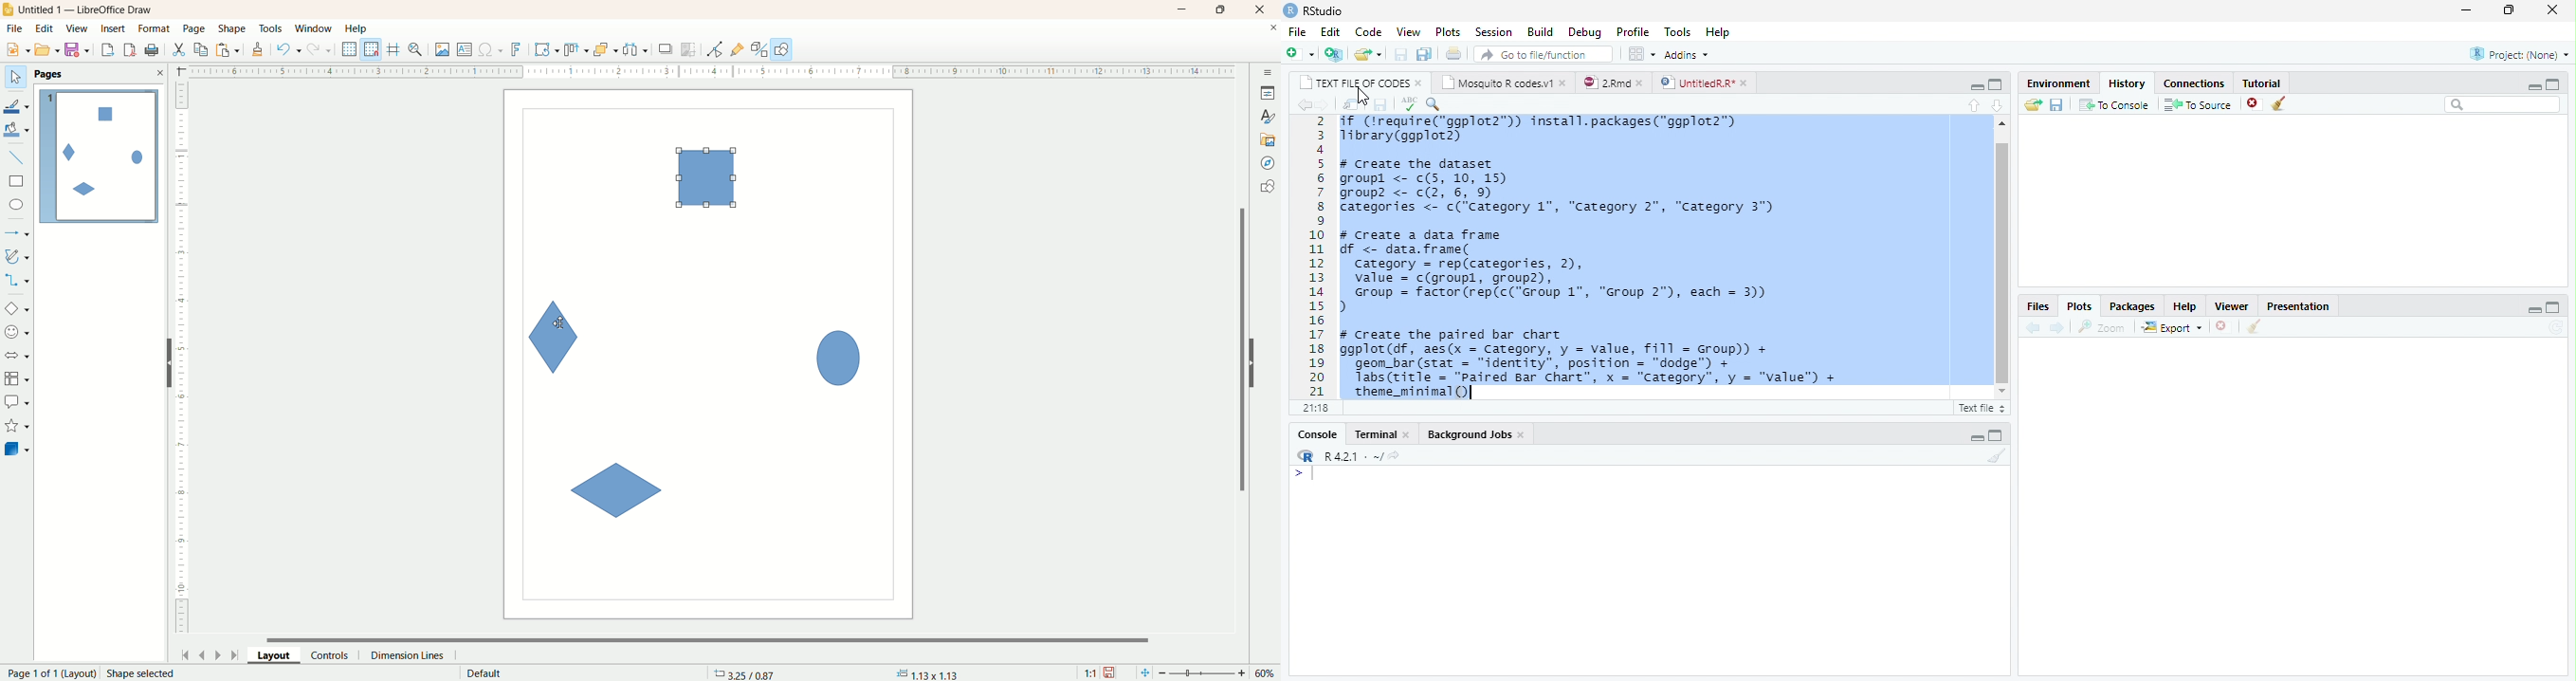  Describe the element at coordinates (272, 29) in the screenshot. I see `tools` at that location.